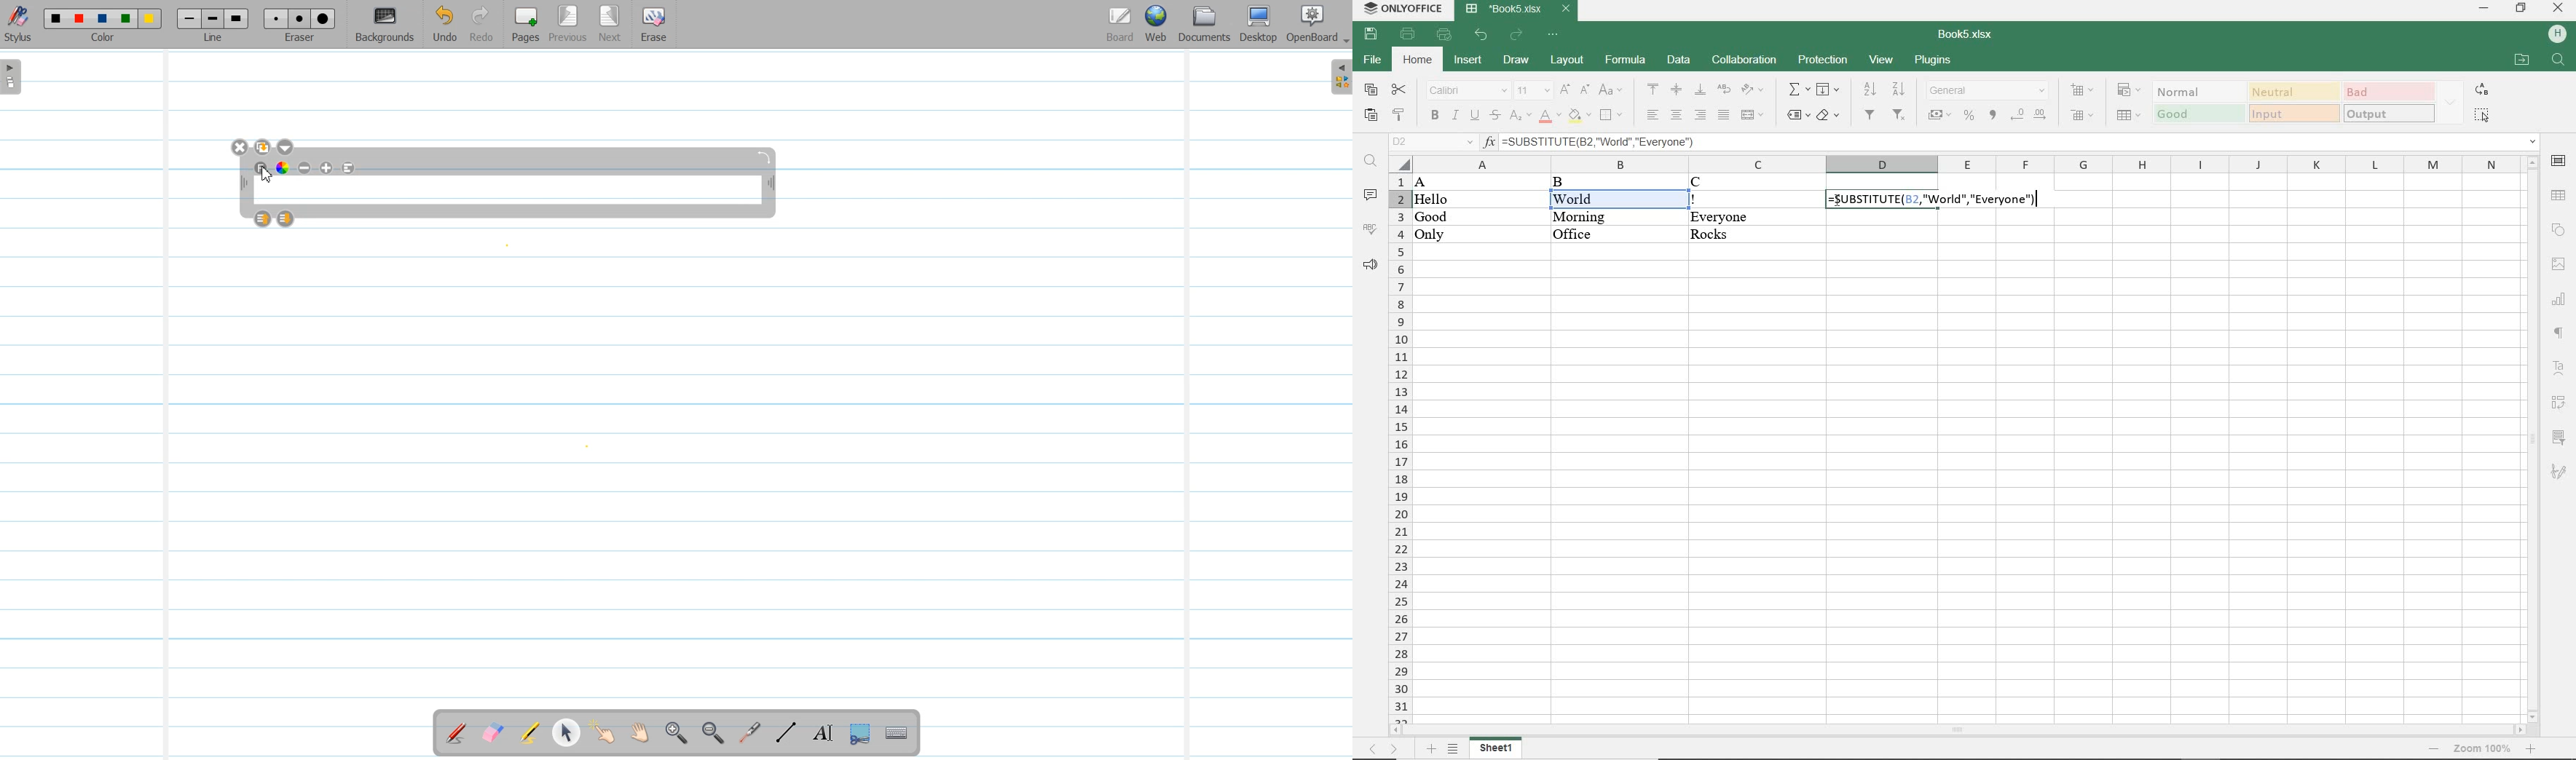 This screenshot has width=2576, height=784. What do you see at coordinates (2532, 437) in the screenshot?
I see `scrollbar` at bounding box center [2532, 437].